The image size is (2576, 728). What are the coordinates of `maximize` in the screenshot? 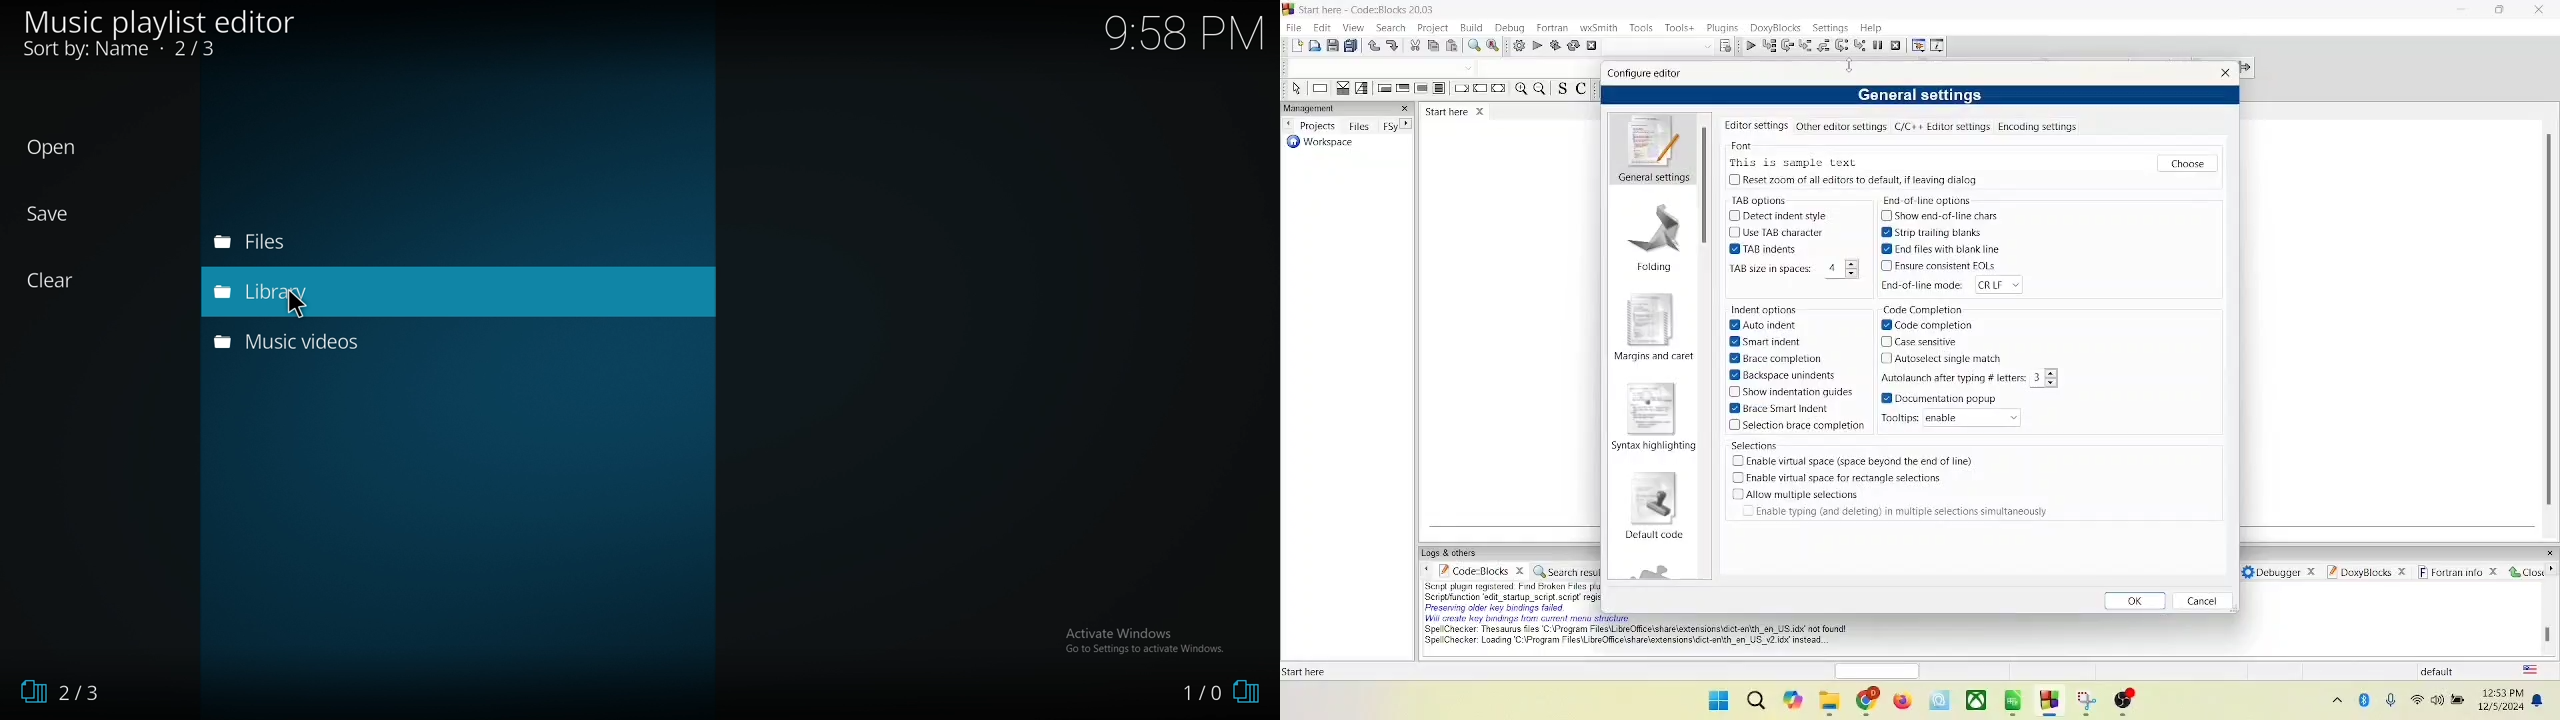 It's located at (2503, 12).